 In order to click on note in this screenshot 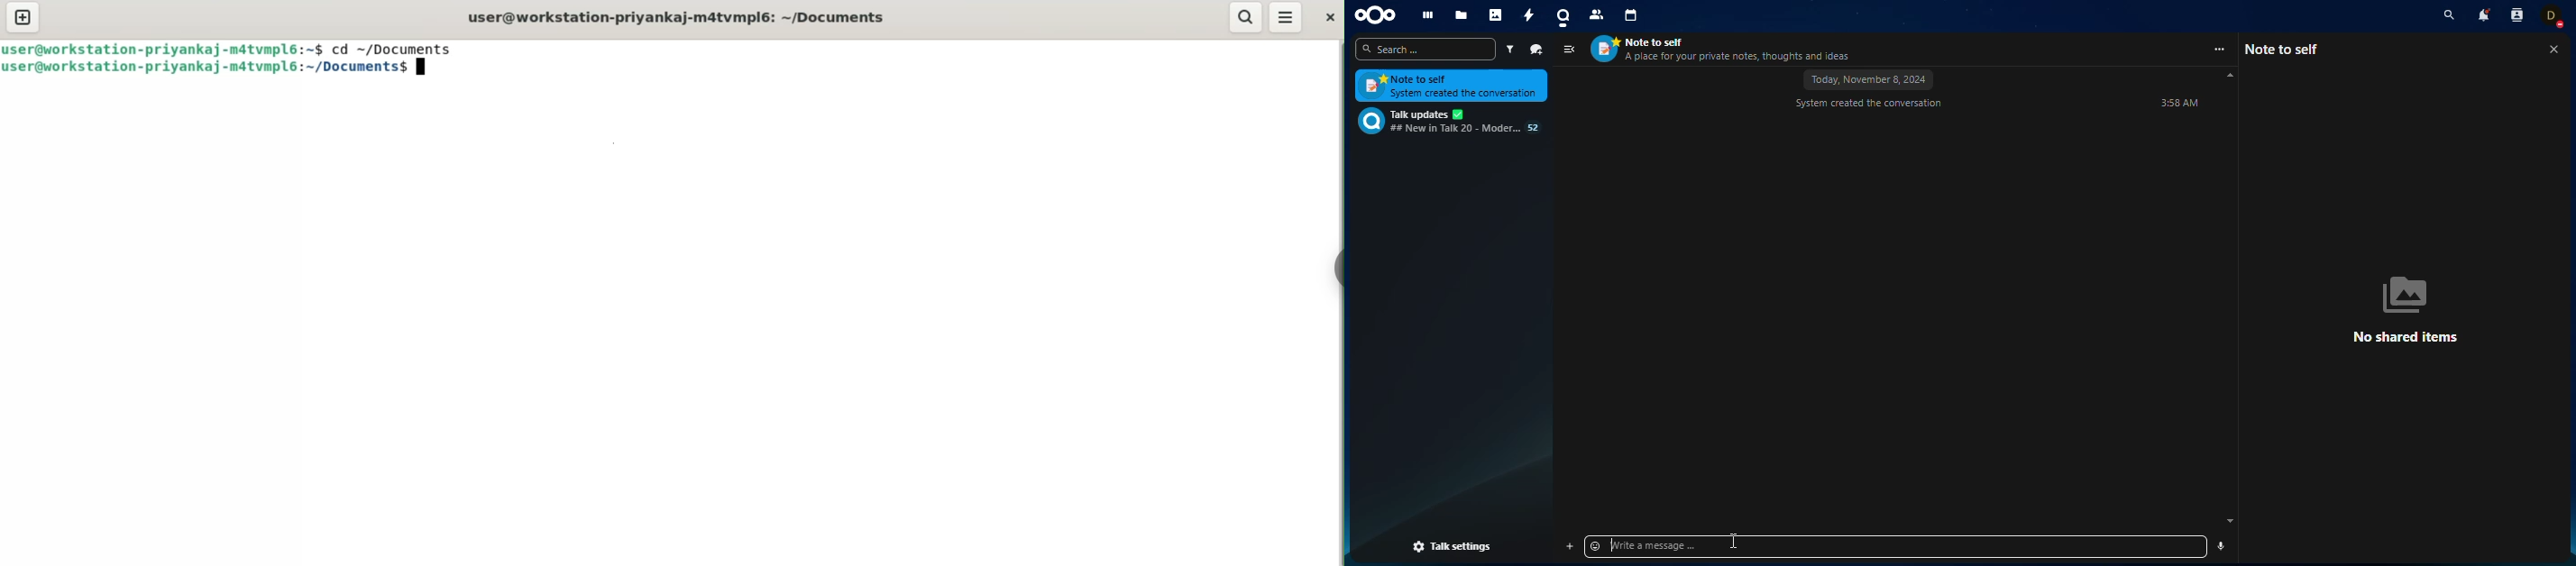, I will do `click(1452, 87)`.